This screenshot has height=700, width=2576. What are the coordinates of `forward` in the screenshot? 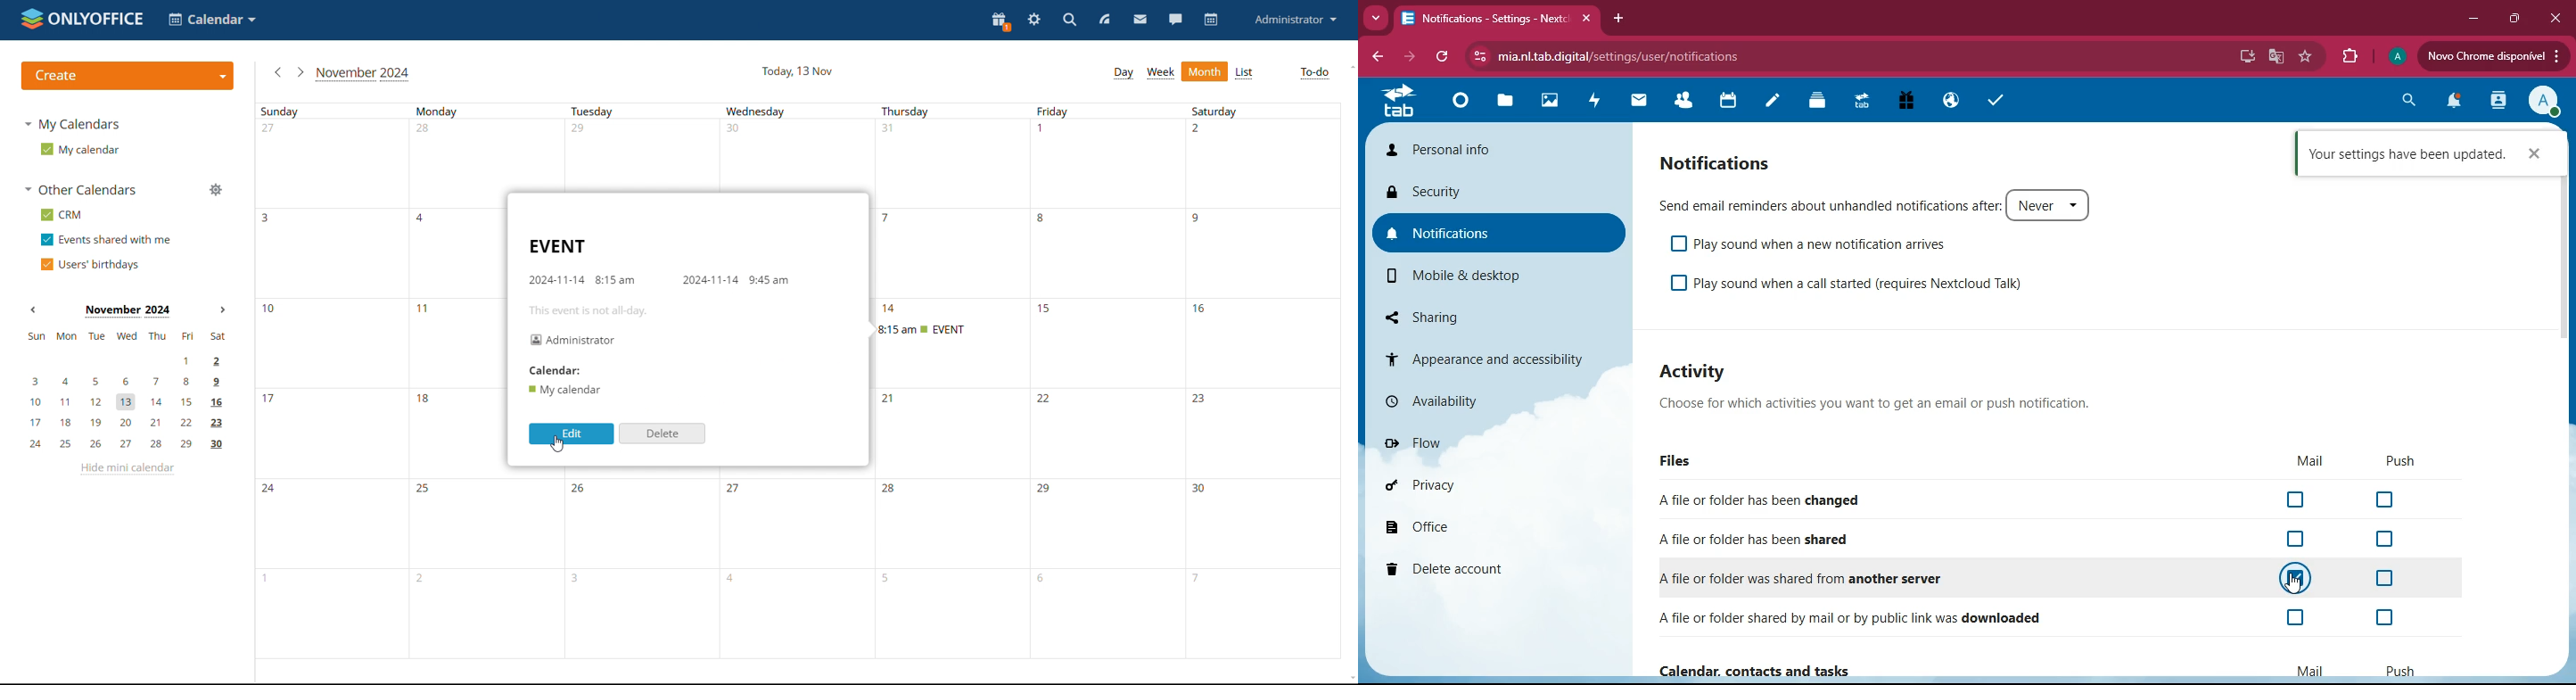 It's located at (1403, 58).